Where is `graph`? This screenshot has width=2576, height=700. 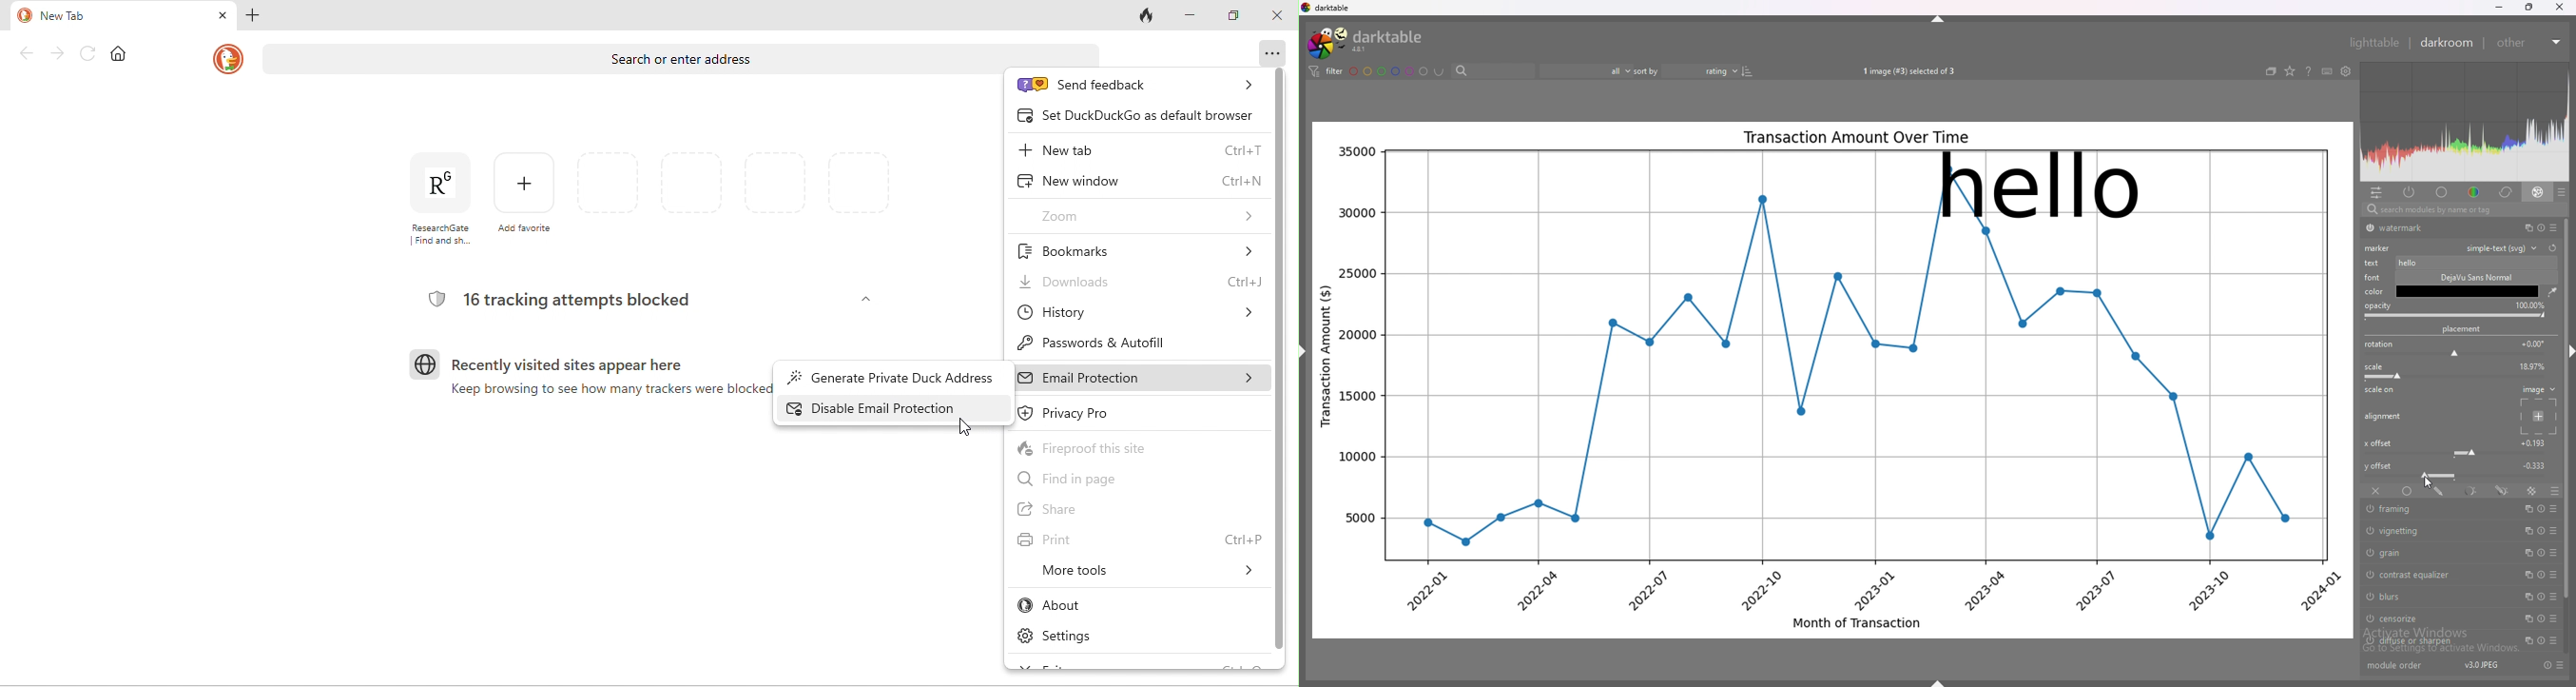
graph is located at coordinates (2246, 172).